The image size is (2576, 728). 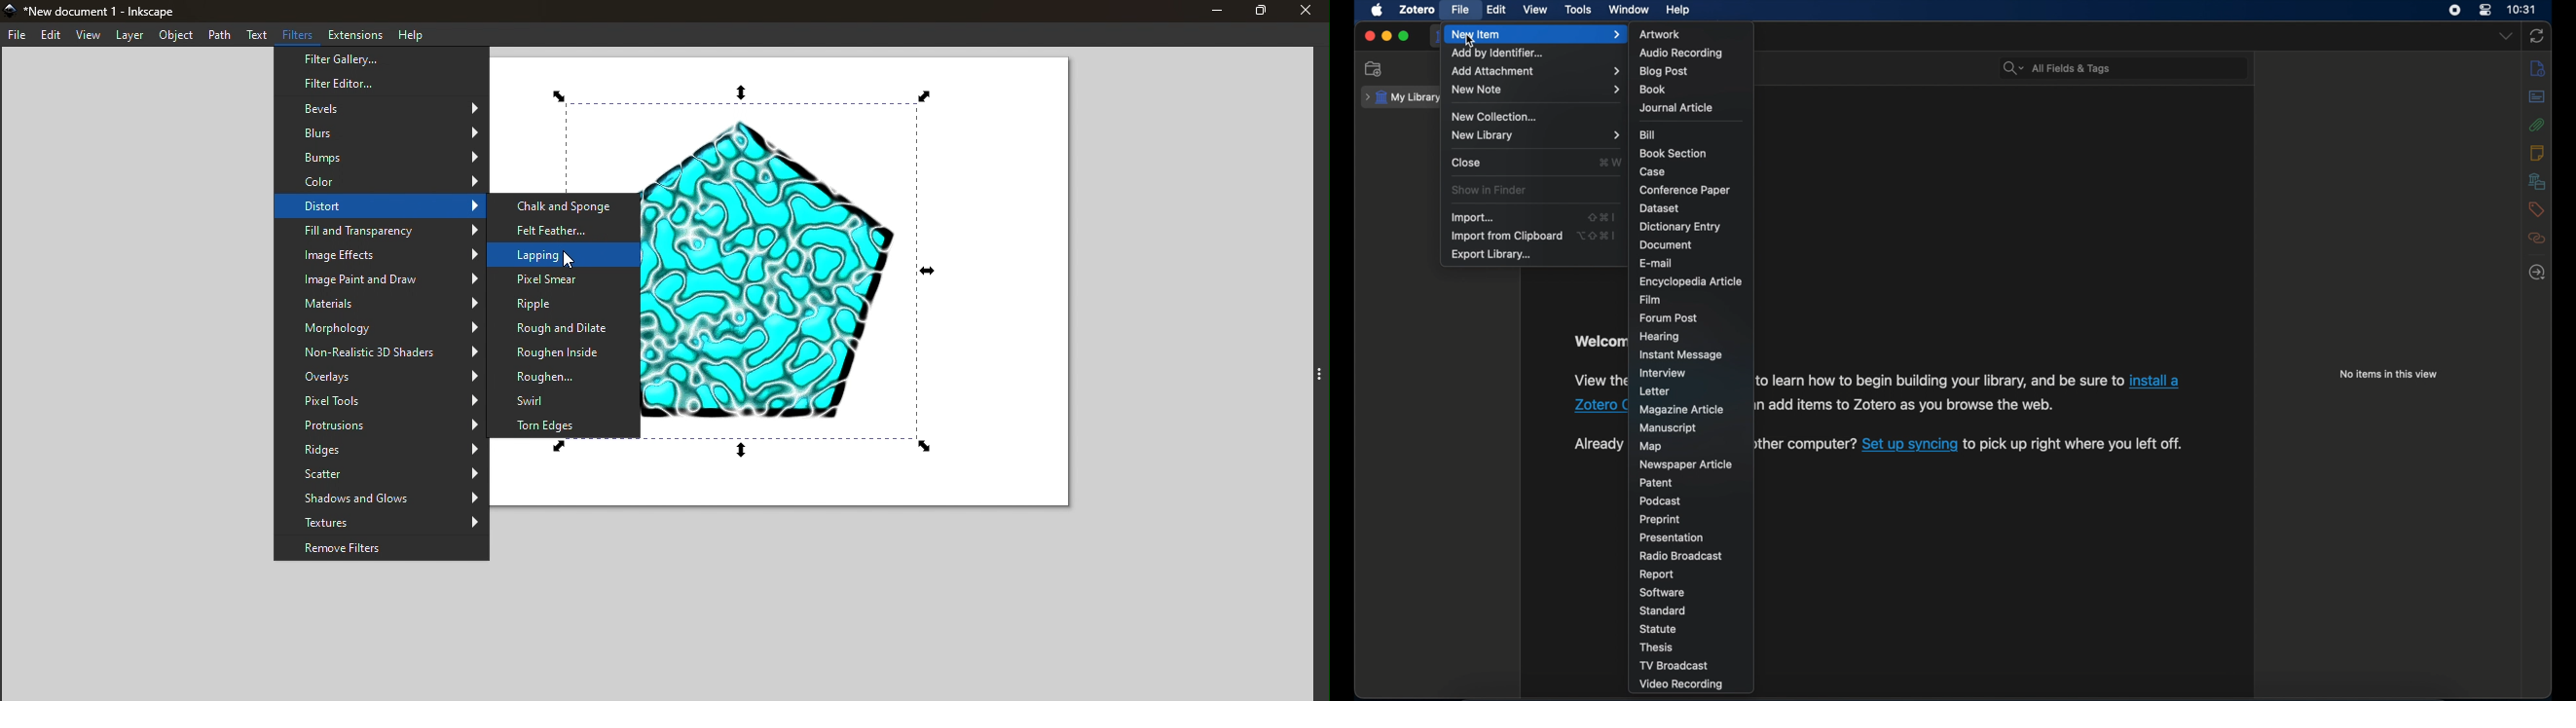 What do you see at coordinates (1405, 36) in the screenshot?
I see `maximize` at bounding box center [1405, 36].